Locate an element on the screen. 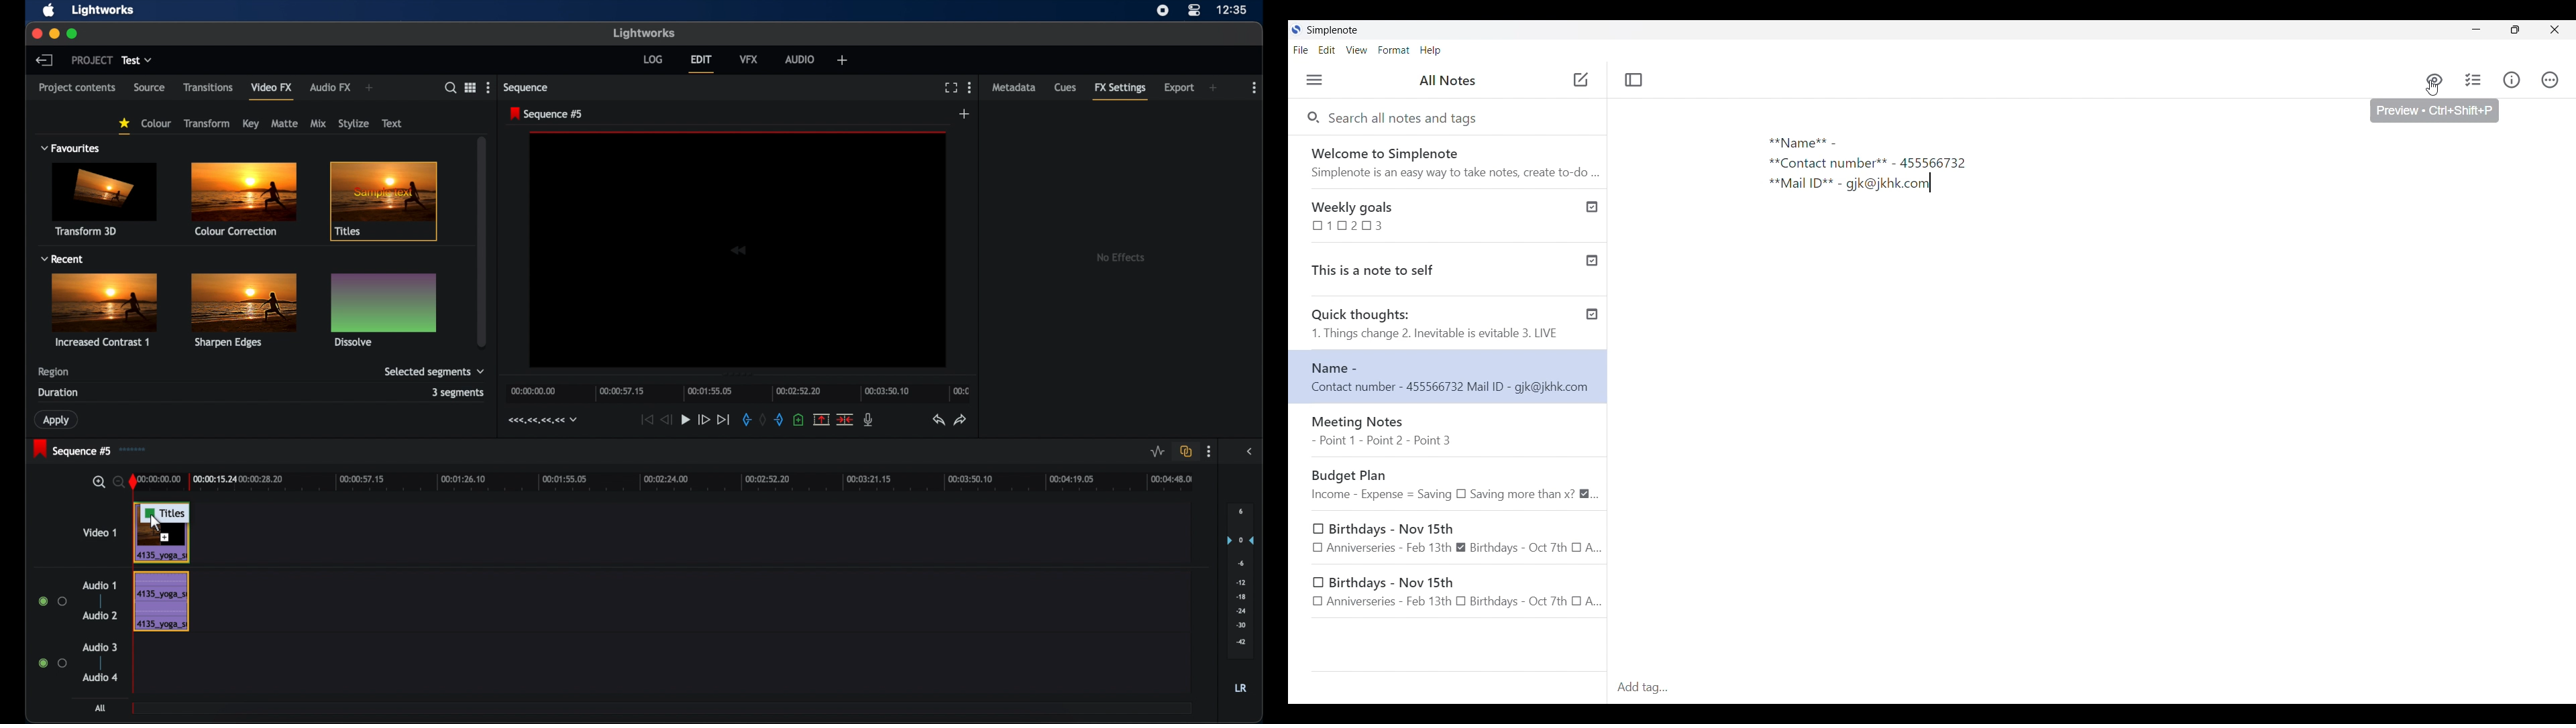  Format menu is located at coordinates (1393, 50).